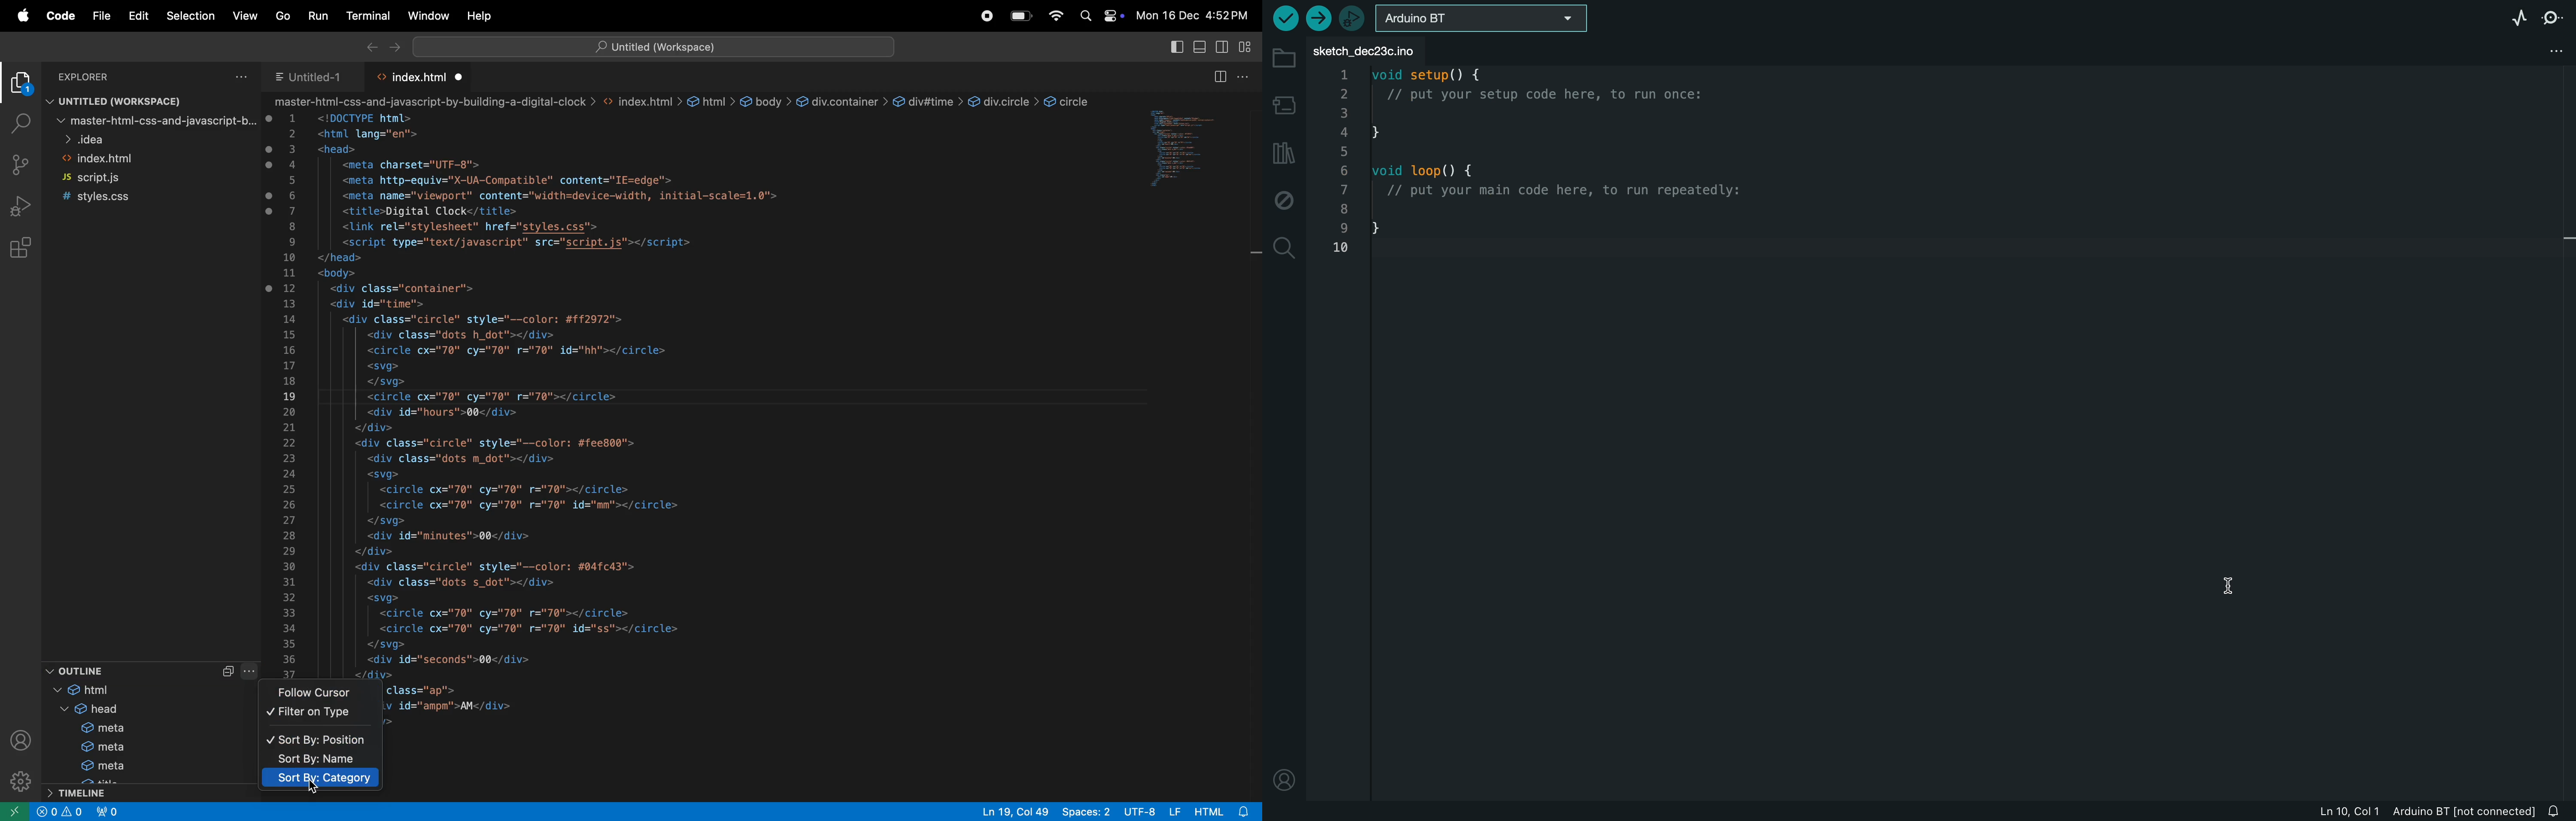 The height and width of the screenshot is (840, 2576). What do you see at coordinates (363, 16) in the screenshot?
I see `terminal` at bounding box center [363, 16].